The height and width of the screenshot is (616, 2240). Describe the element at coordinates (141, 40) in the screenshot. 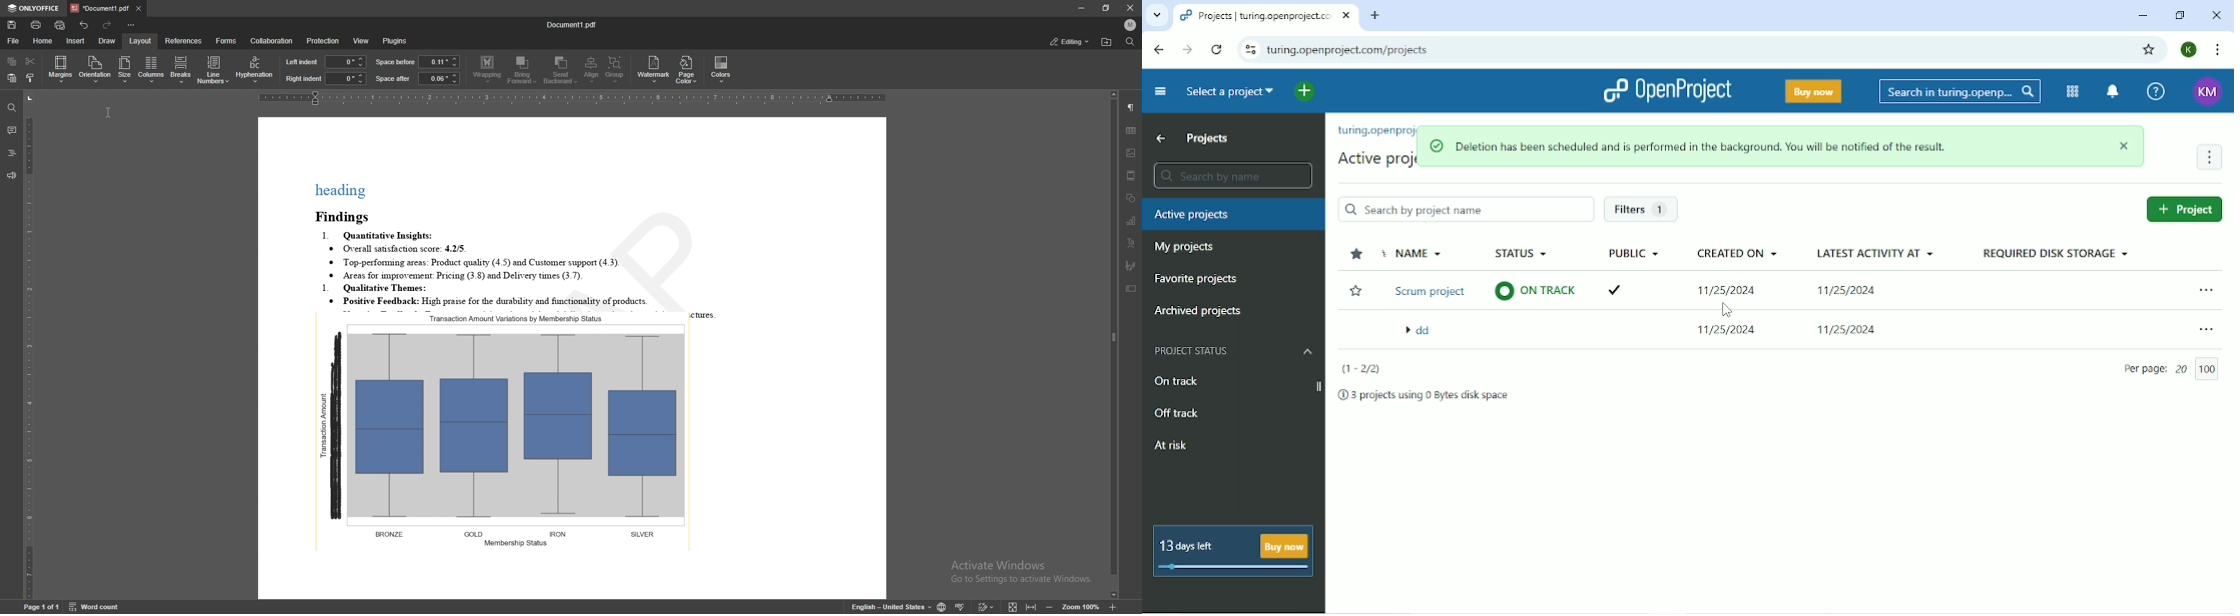

I see `layout` at that location.